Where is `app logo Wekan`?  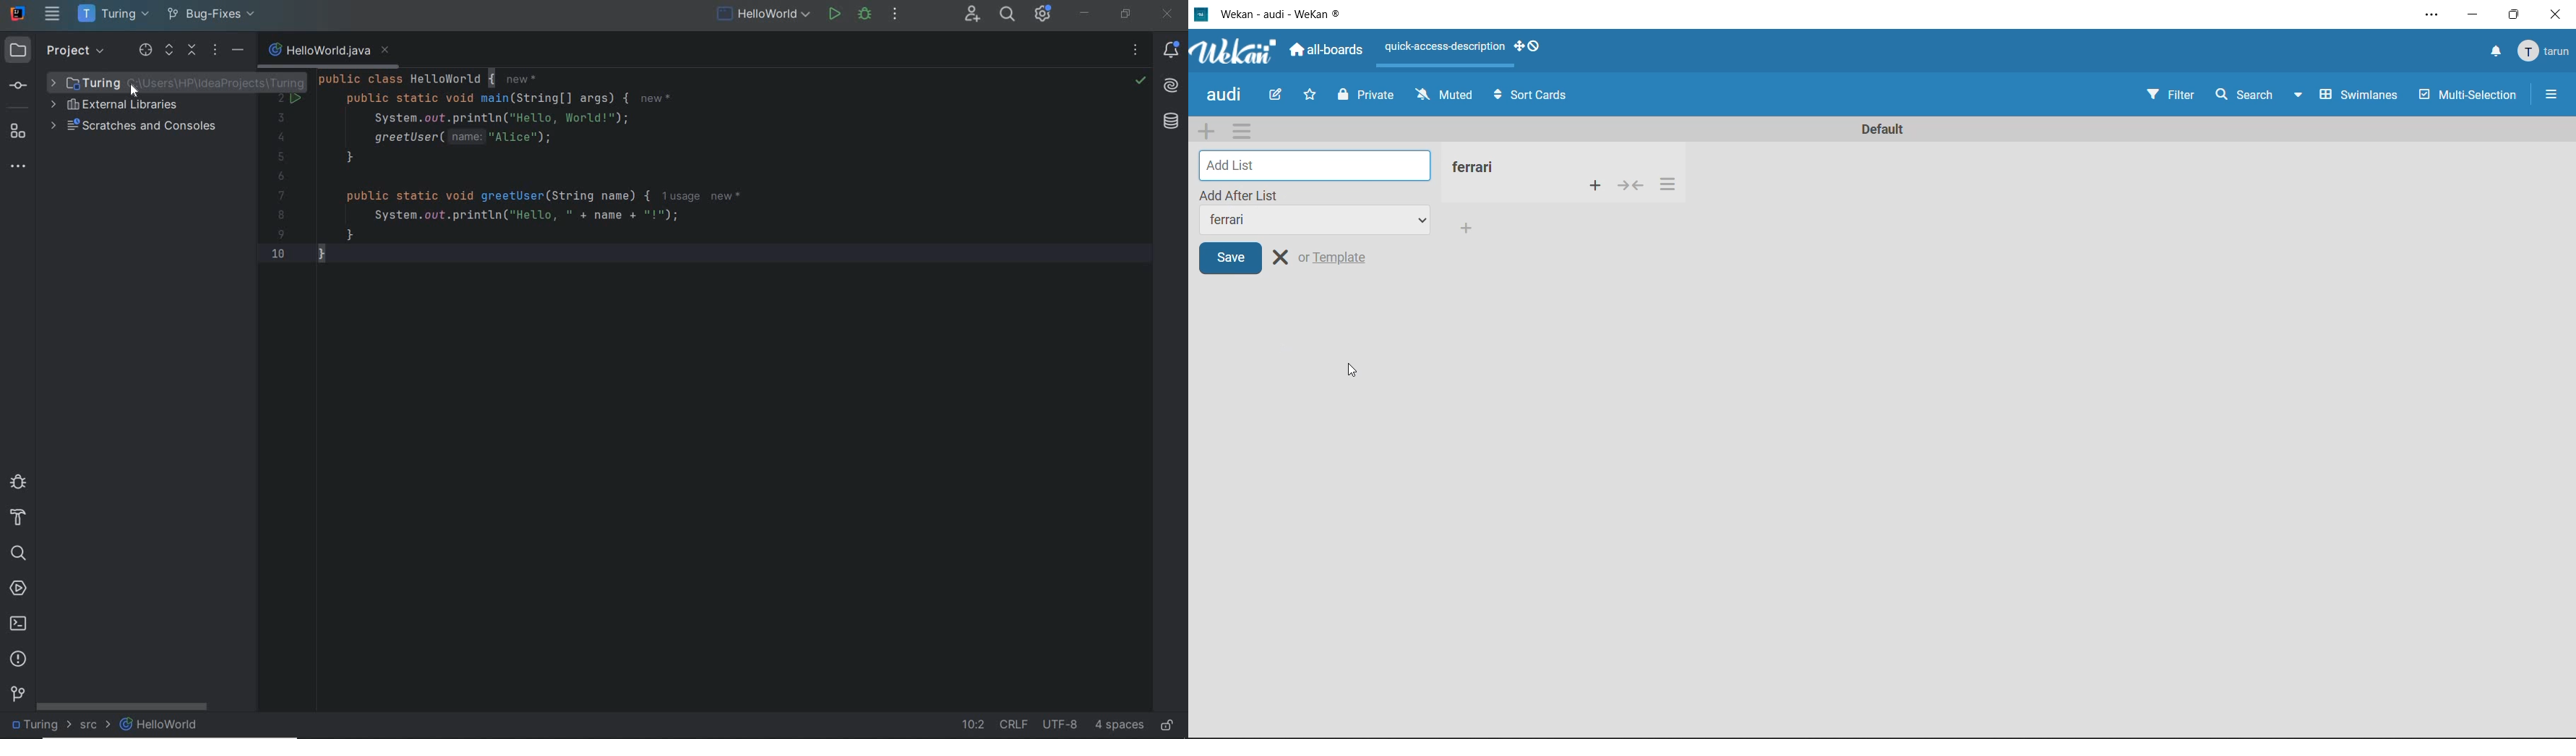
app logo Wekan is located at coordinates (1232, 52).